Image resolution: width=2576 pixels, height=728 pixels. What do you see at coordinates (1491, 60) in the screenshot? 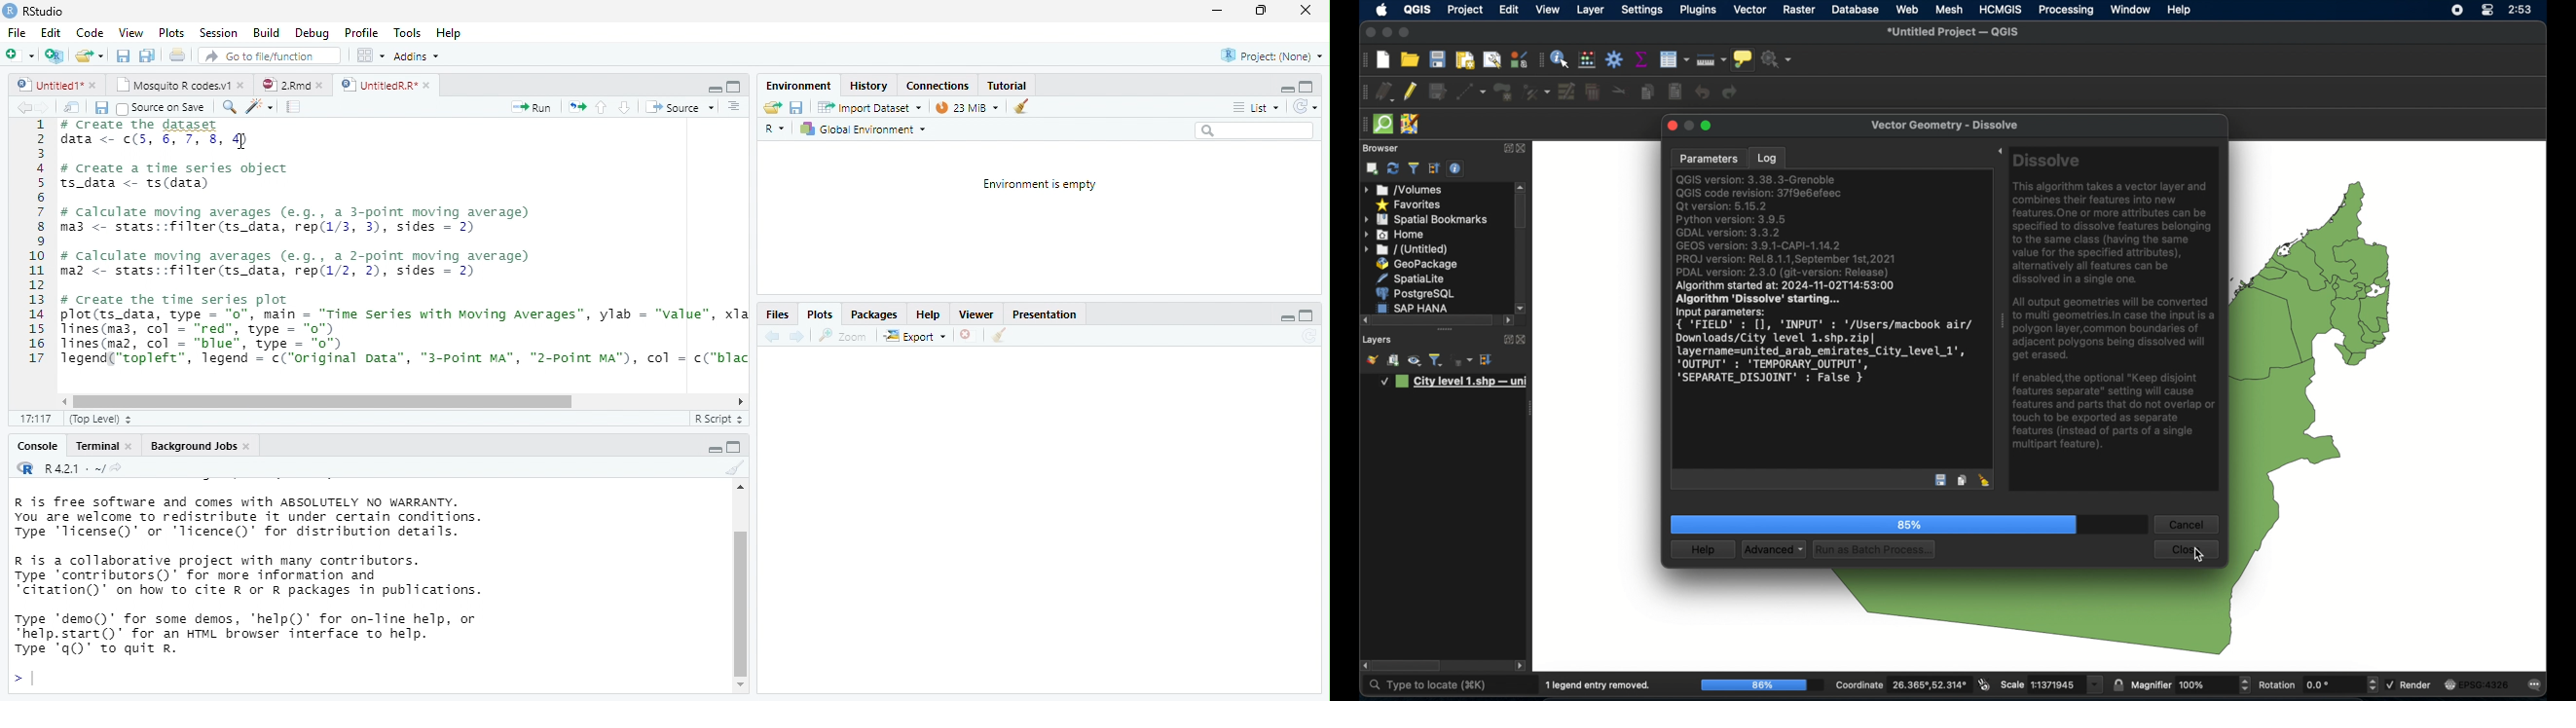
I see `open layout manager` at bounding box center [1491, 60].